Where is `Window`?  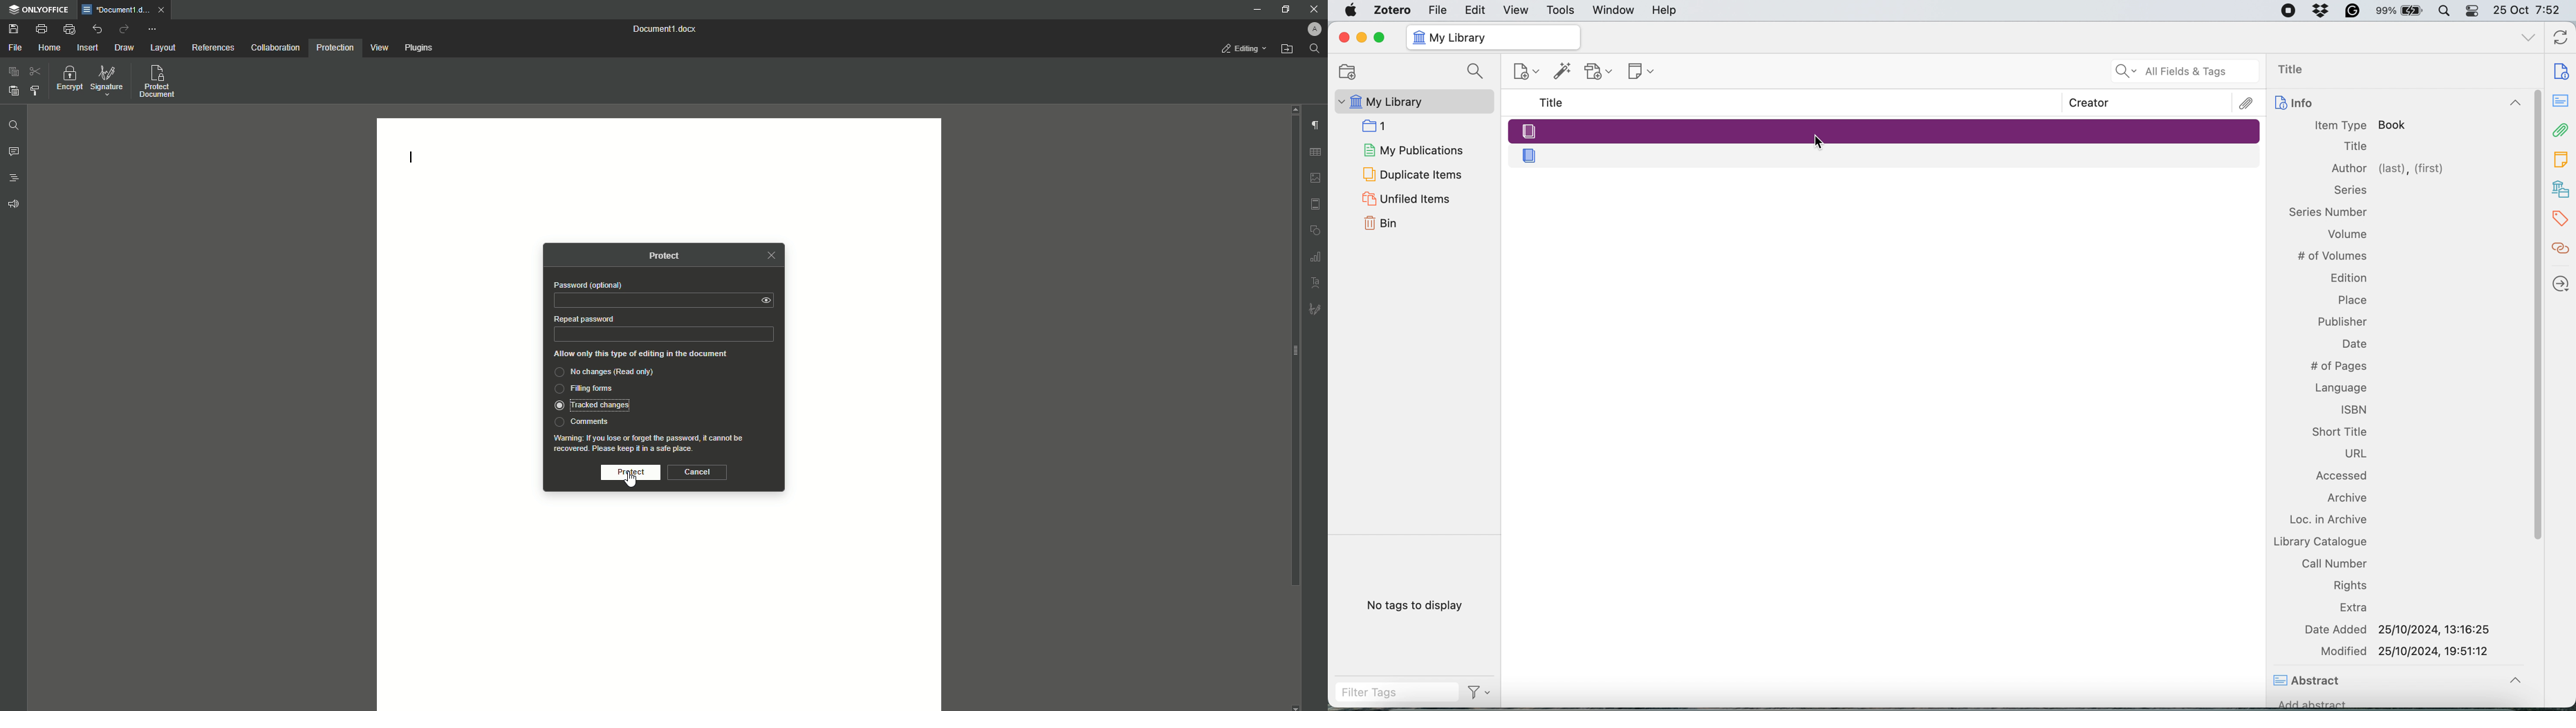
Window is located at coordinates (1614, 10).